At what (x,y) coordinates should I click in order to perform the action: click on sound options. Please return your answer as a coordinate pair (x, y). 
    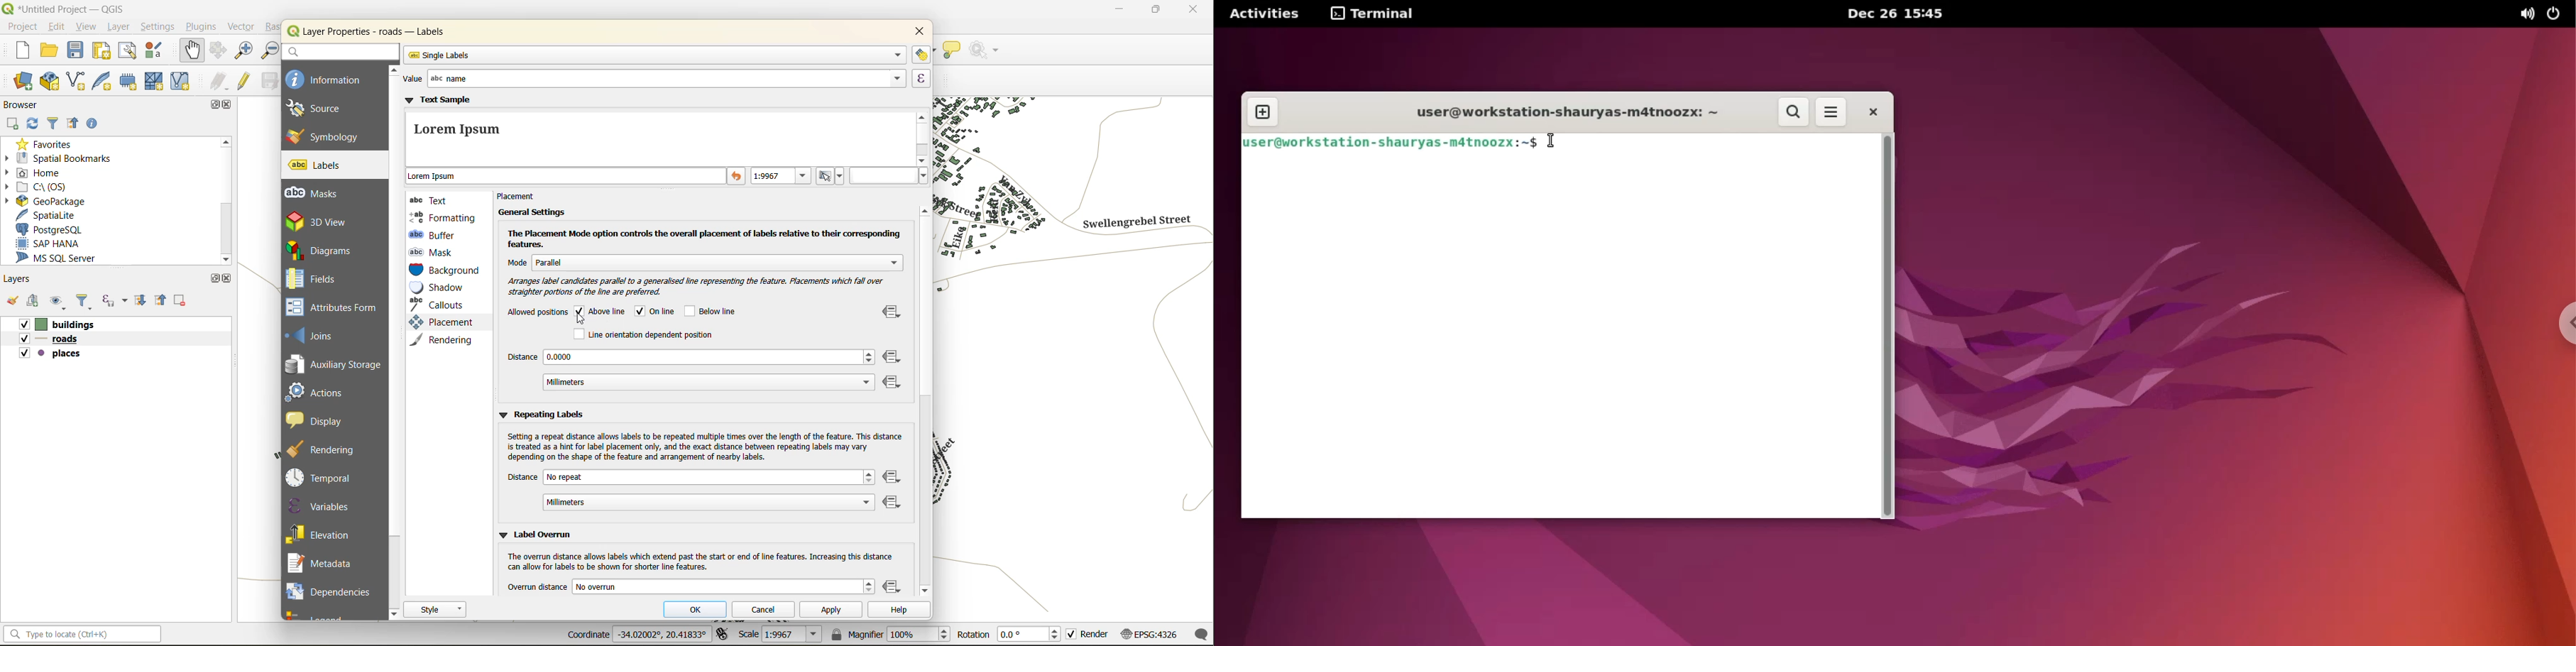
    Looking at the image, I should click on (2526, 15).